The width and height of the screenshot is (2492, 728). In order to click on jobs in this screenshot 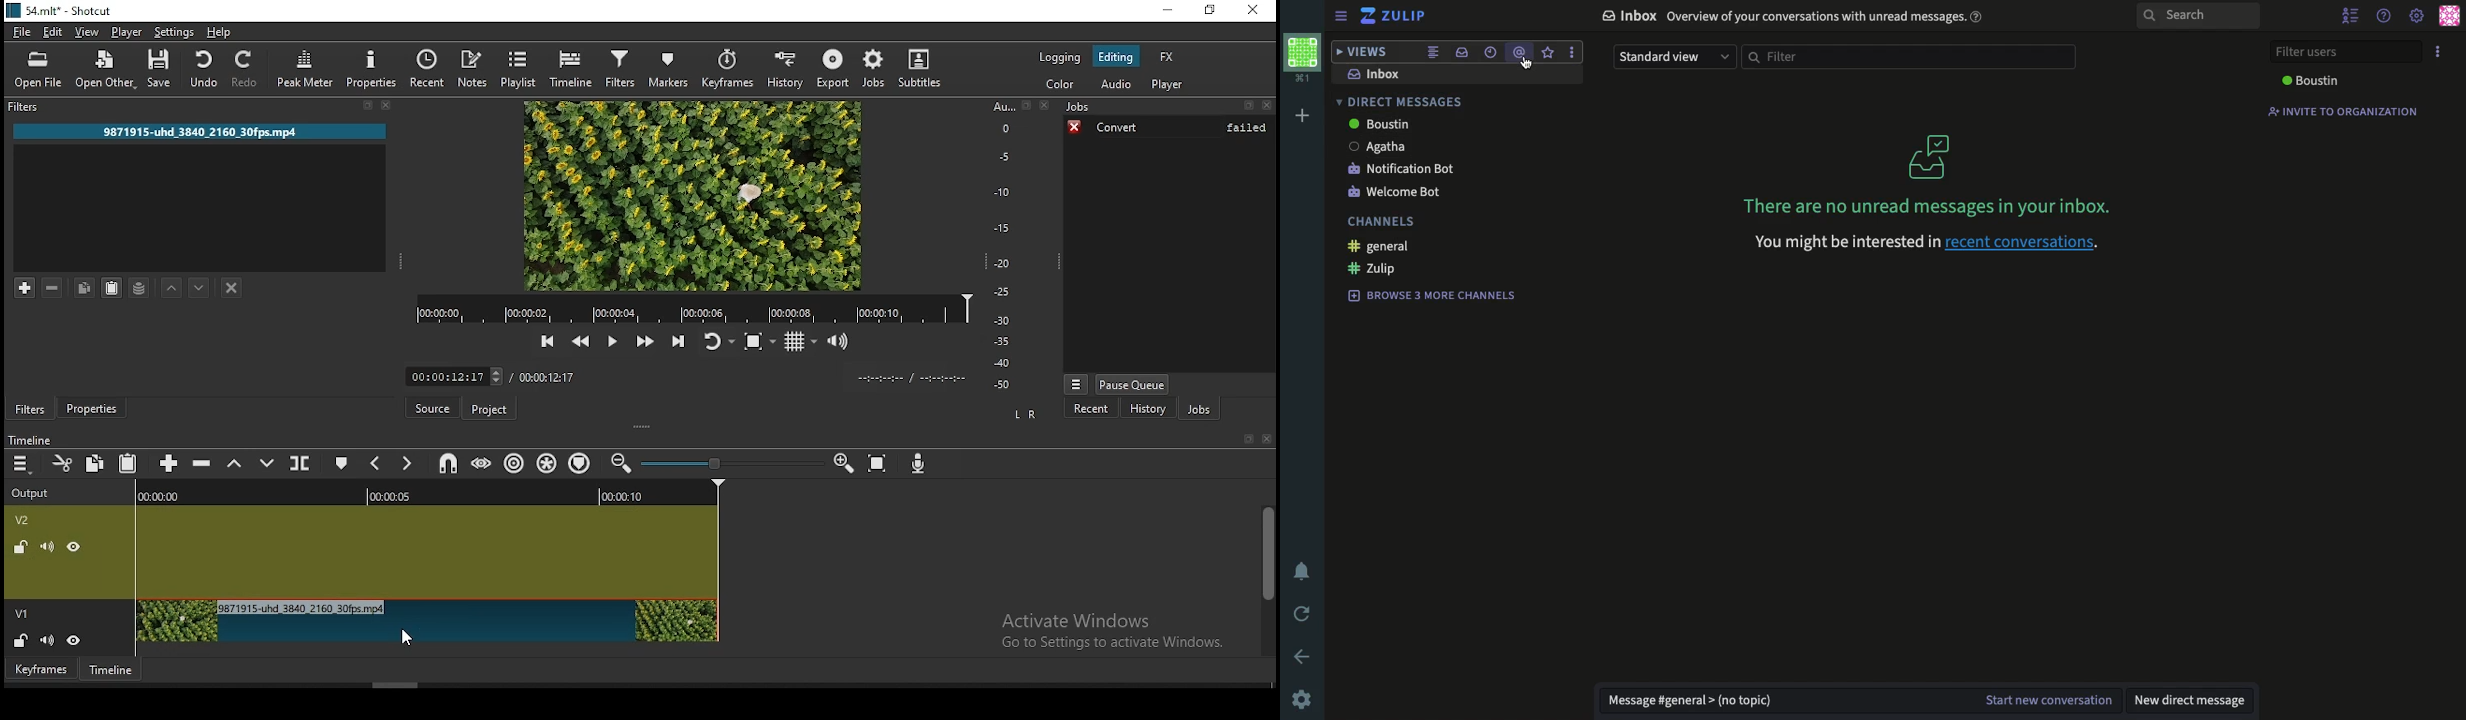, I will do `click(1201, 409)`.